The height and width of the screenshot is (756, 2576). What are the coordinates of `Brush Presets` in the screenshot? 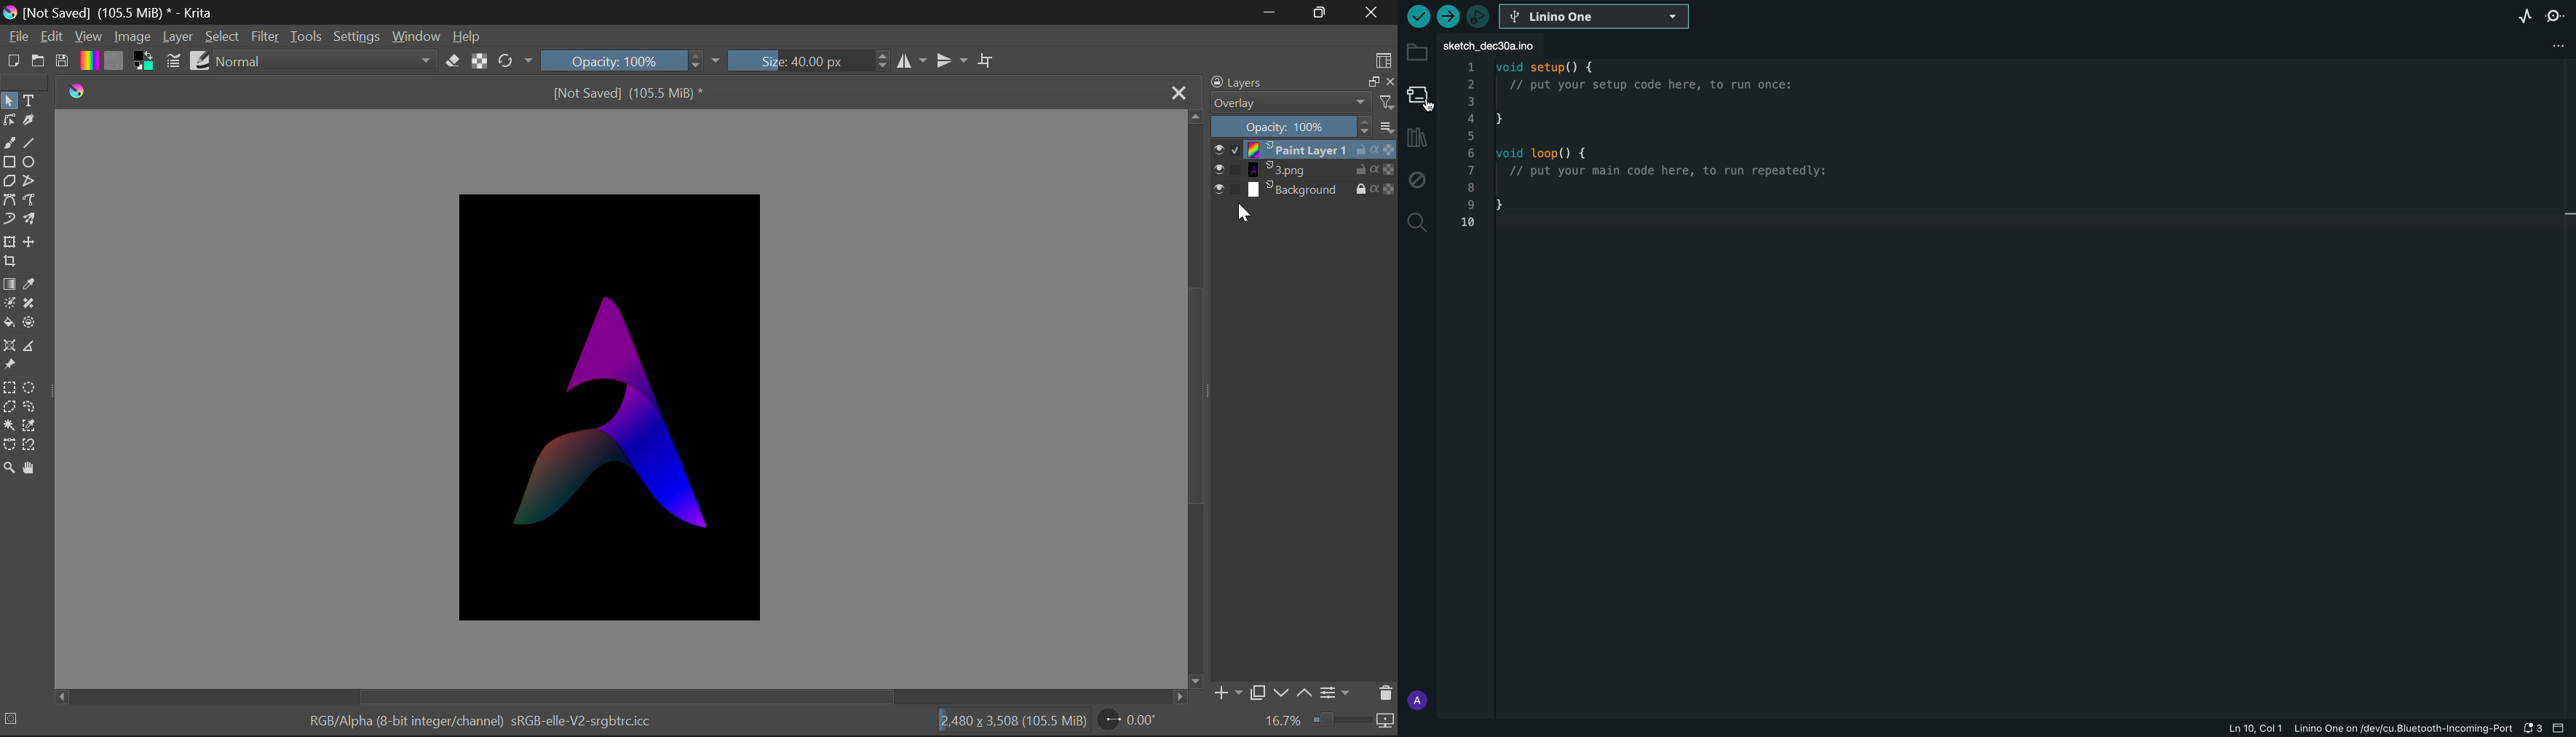 It's located at (201, 62).